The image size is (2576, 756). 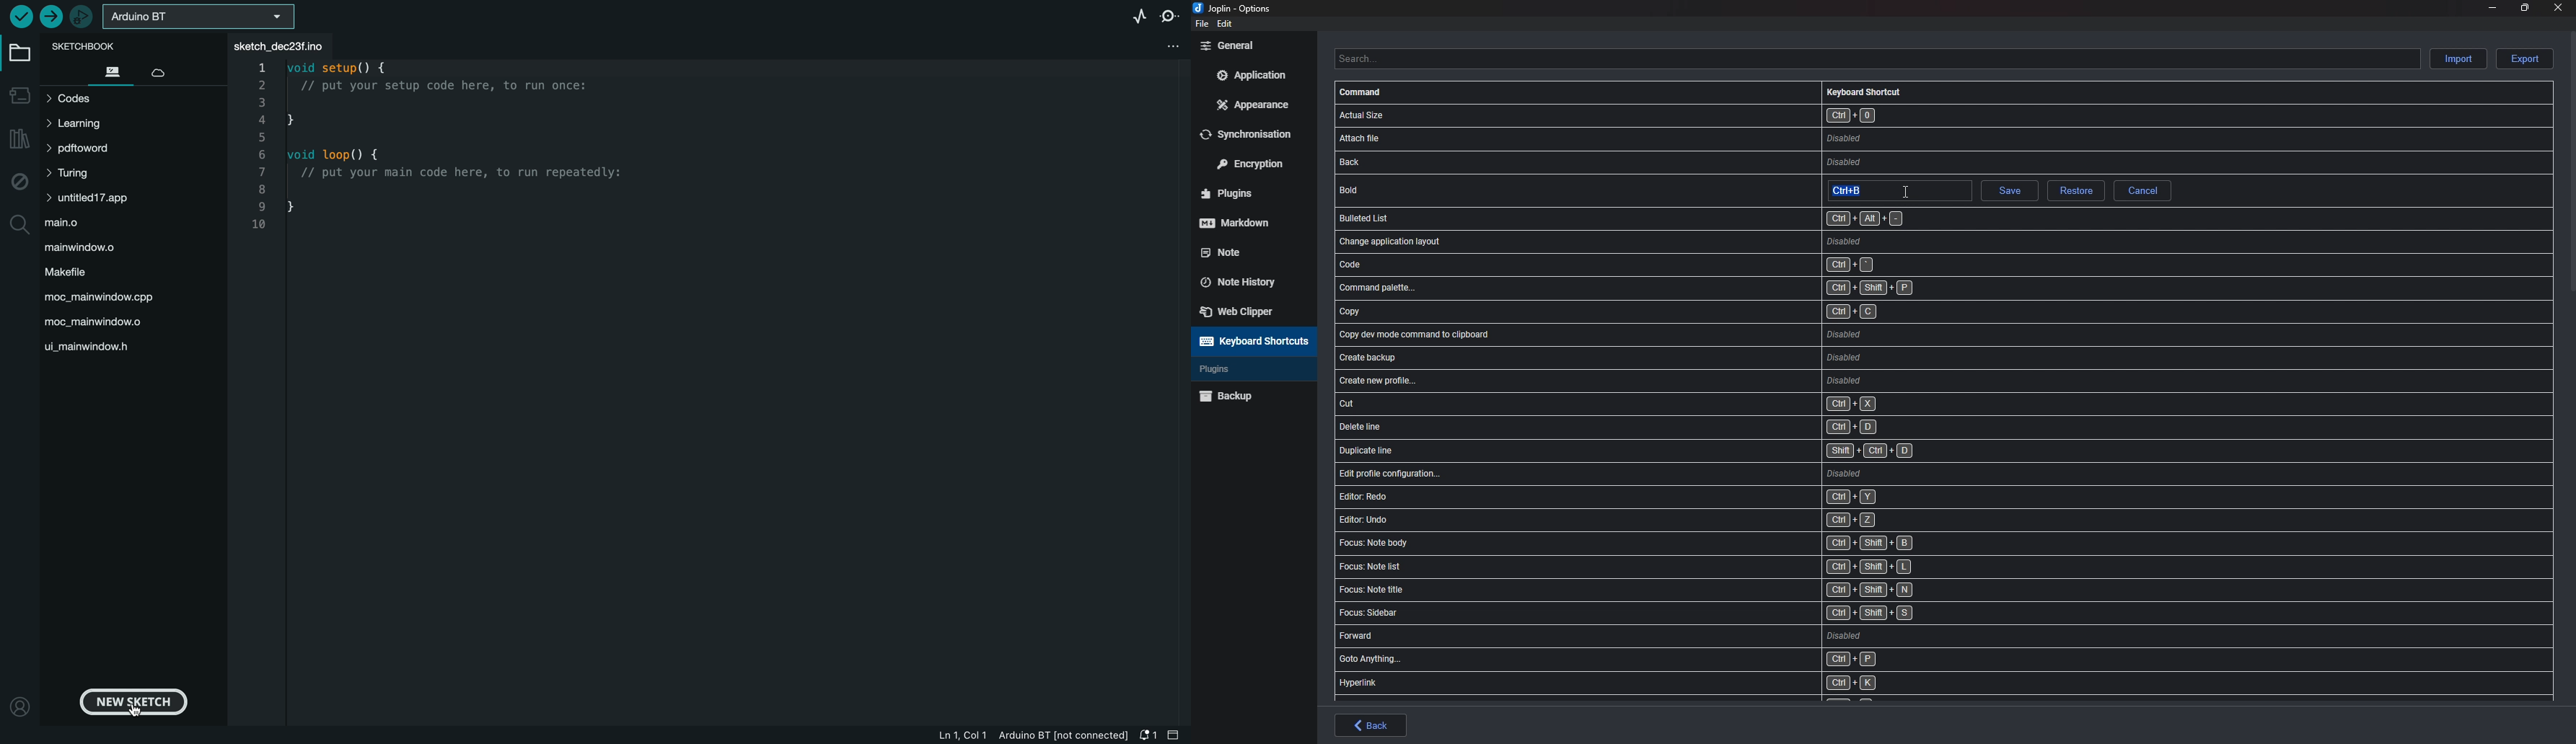 I want to click on shortcut, so click(x=1677, y=314).